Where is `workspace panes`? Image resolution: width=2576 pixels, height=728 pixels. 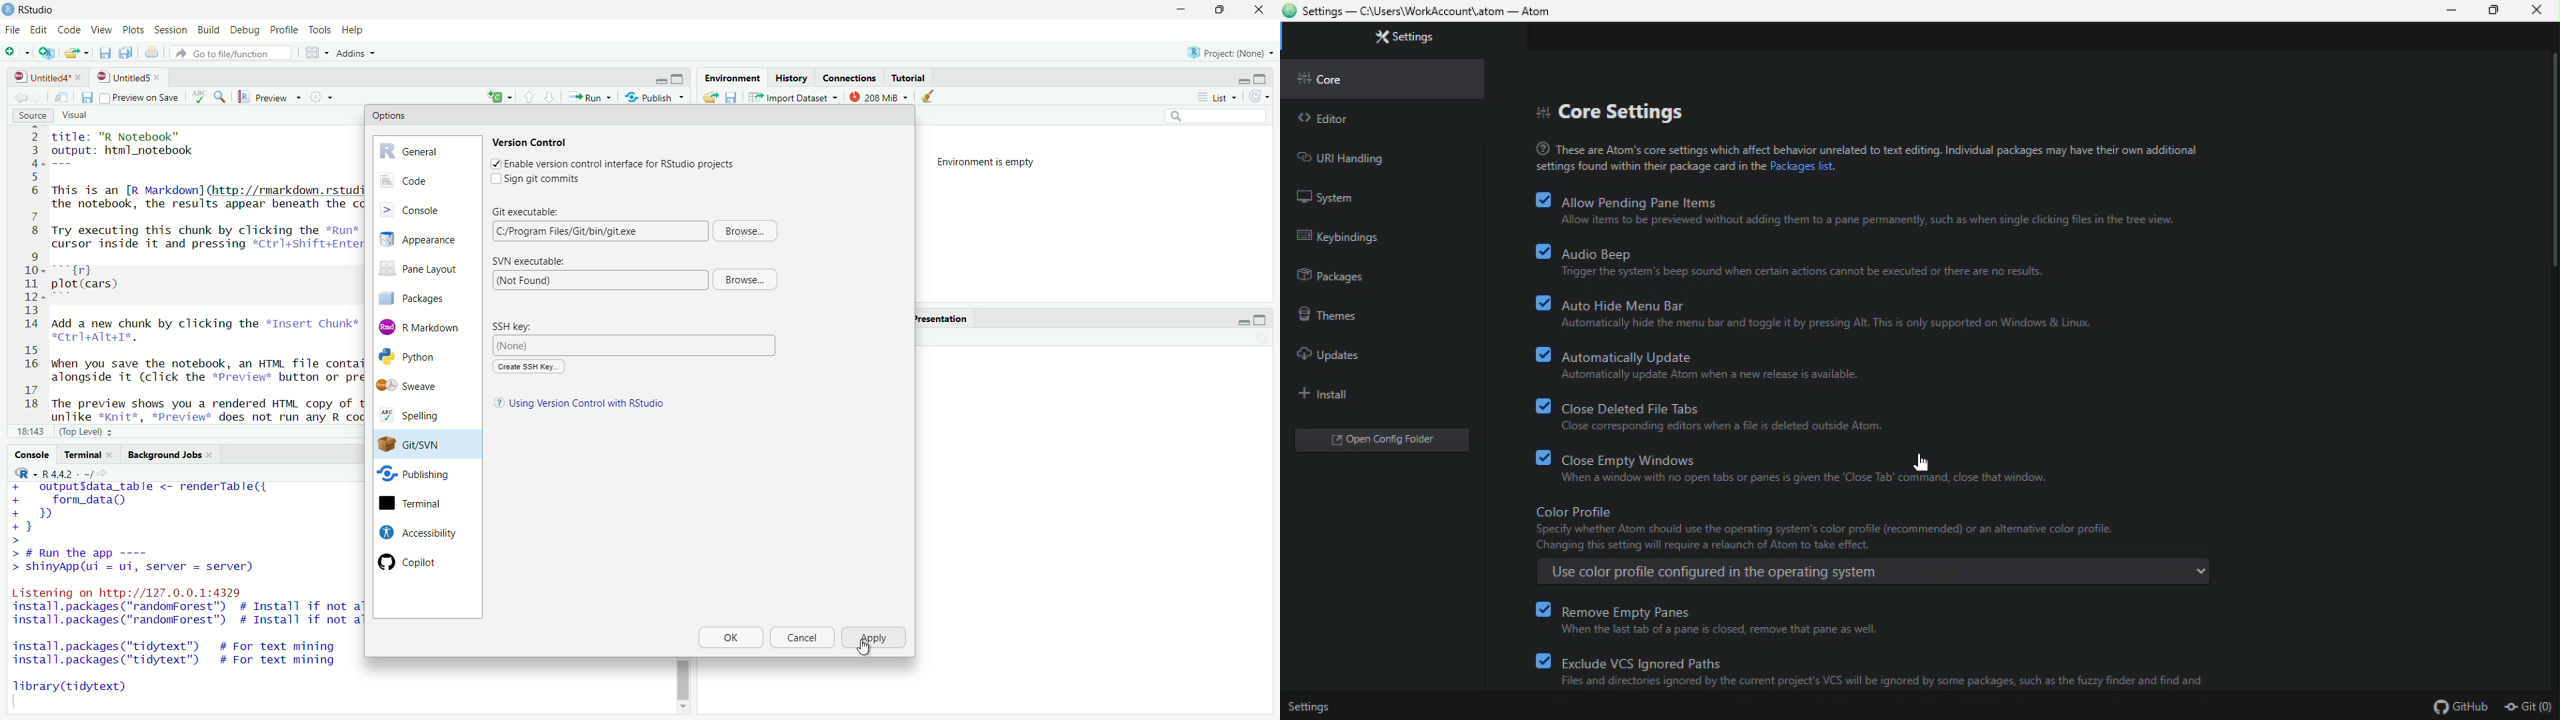
workspace panes is located at coordinates (318, 53).